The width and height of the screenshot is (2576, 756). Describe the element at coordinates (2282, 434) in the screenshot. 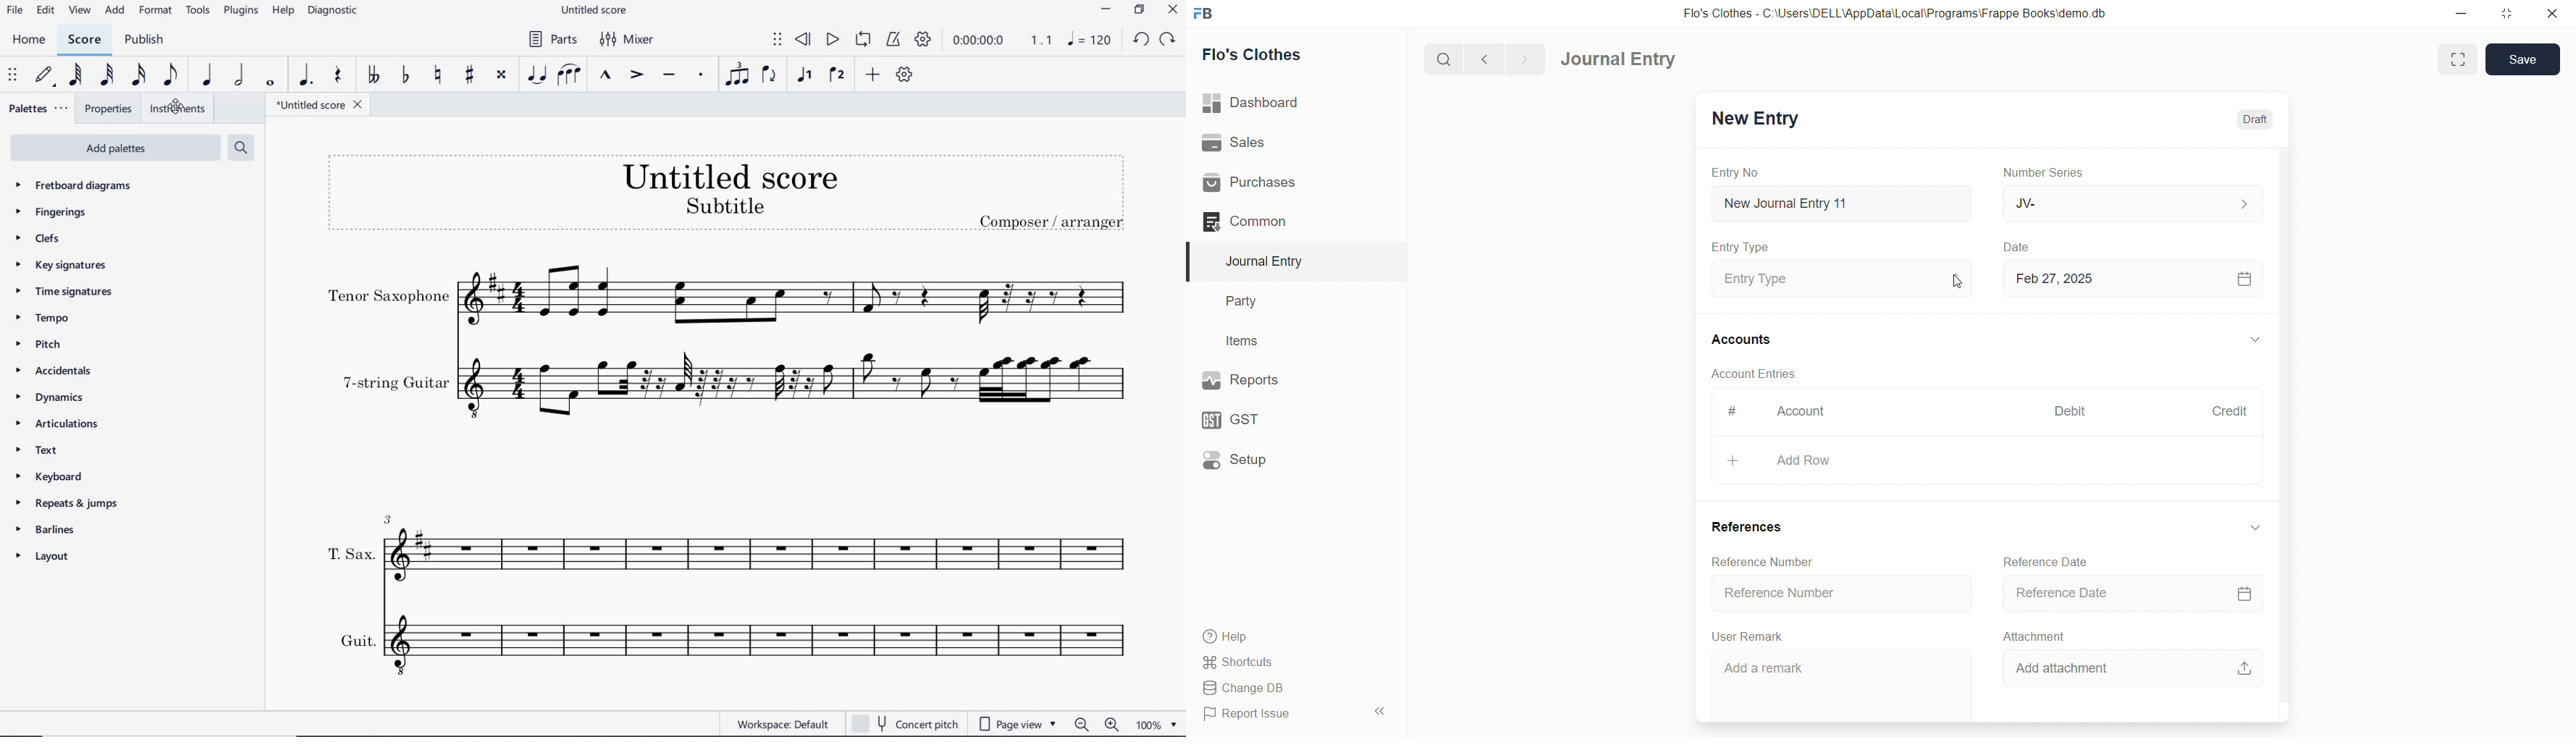

I see `VERTICAL SCROLL BAR` at that location.